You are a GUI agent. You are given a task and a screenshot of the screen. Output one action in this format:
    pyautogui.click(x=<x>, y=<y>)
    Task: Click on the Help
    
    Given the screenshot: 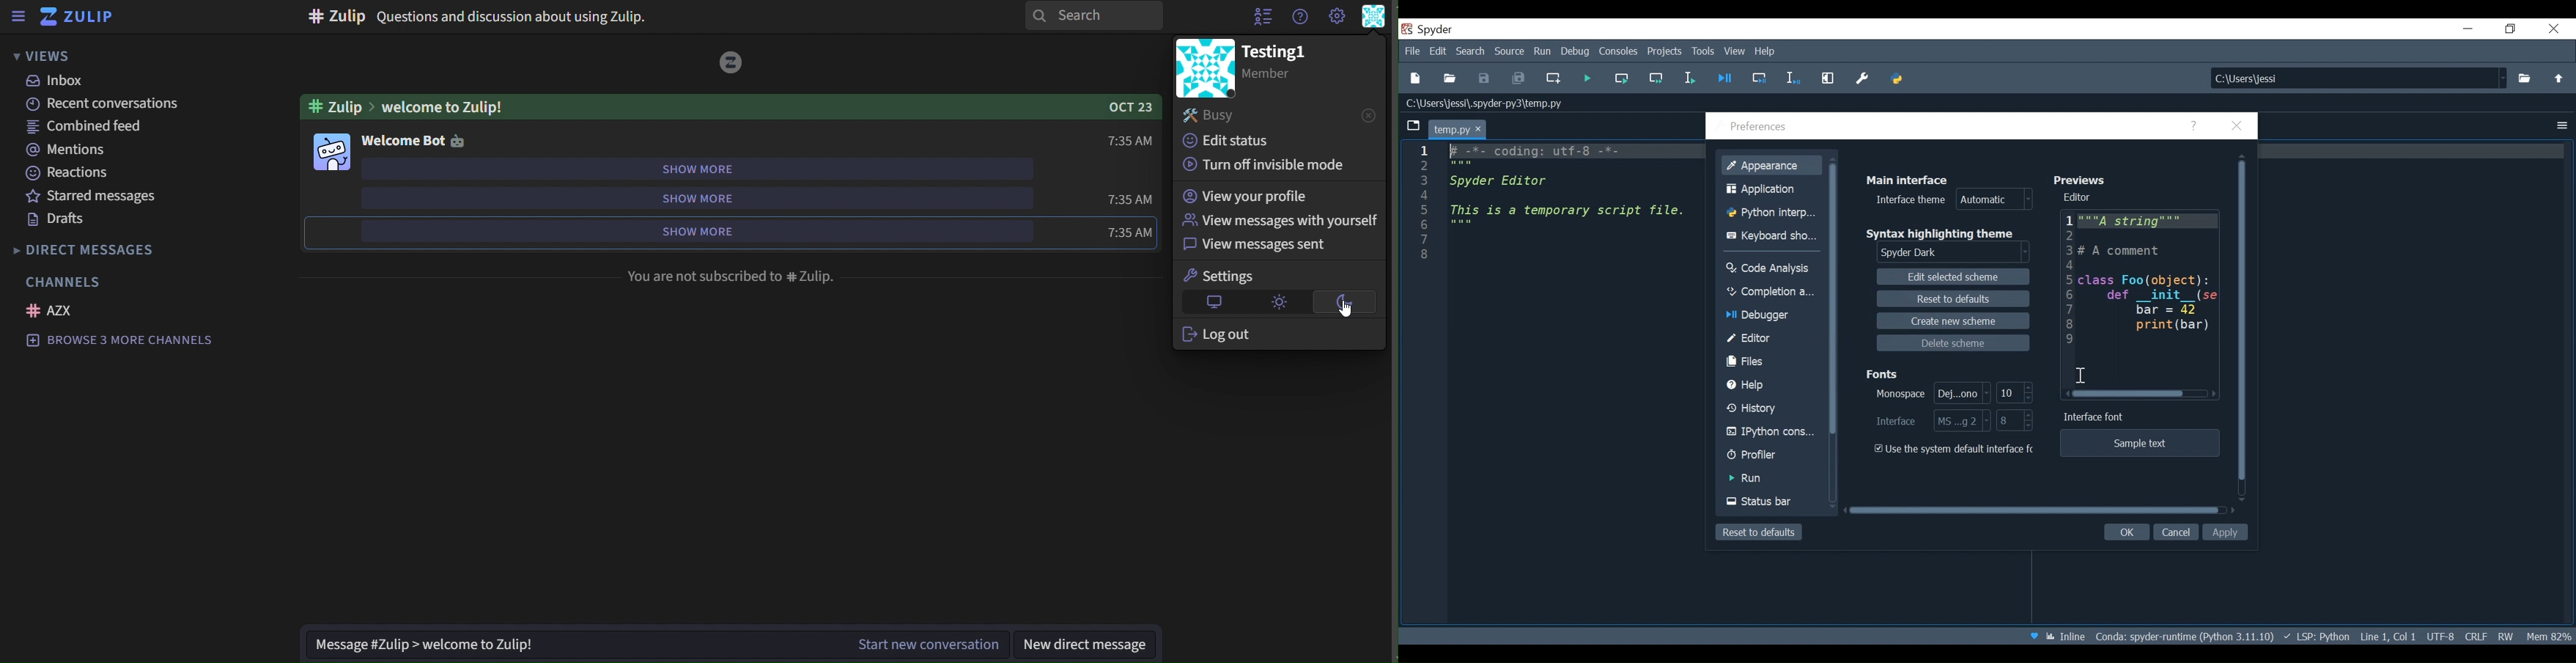 What is the action you would take?
    pyautogui.click(x=1764, y=51)
    